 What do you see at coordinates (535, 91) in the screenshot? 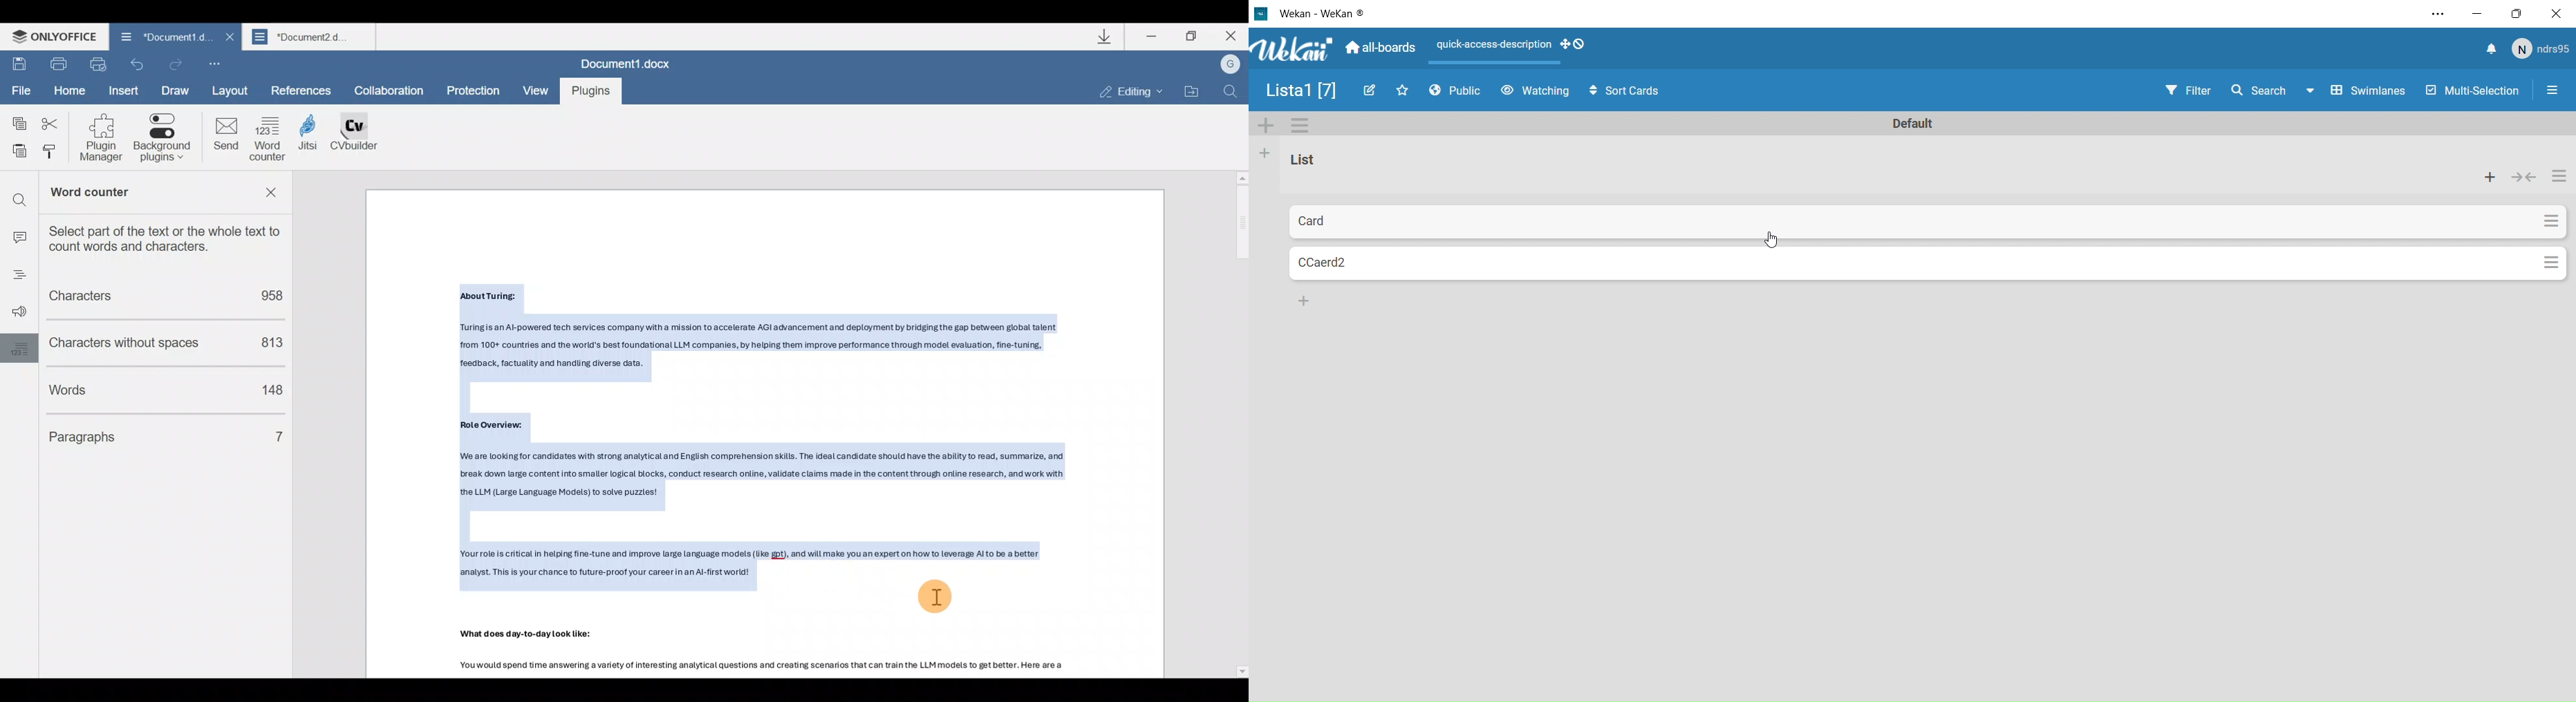
I see `View` at bounding box center [535, 91].